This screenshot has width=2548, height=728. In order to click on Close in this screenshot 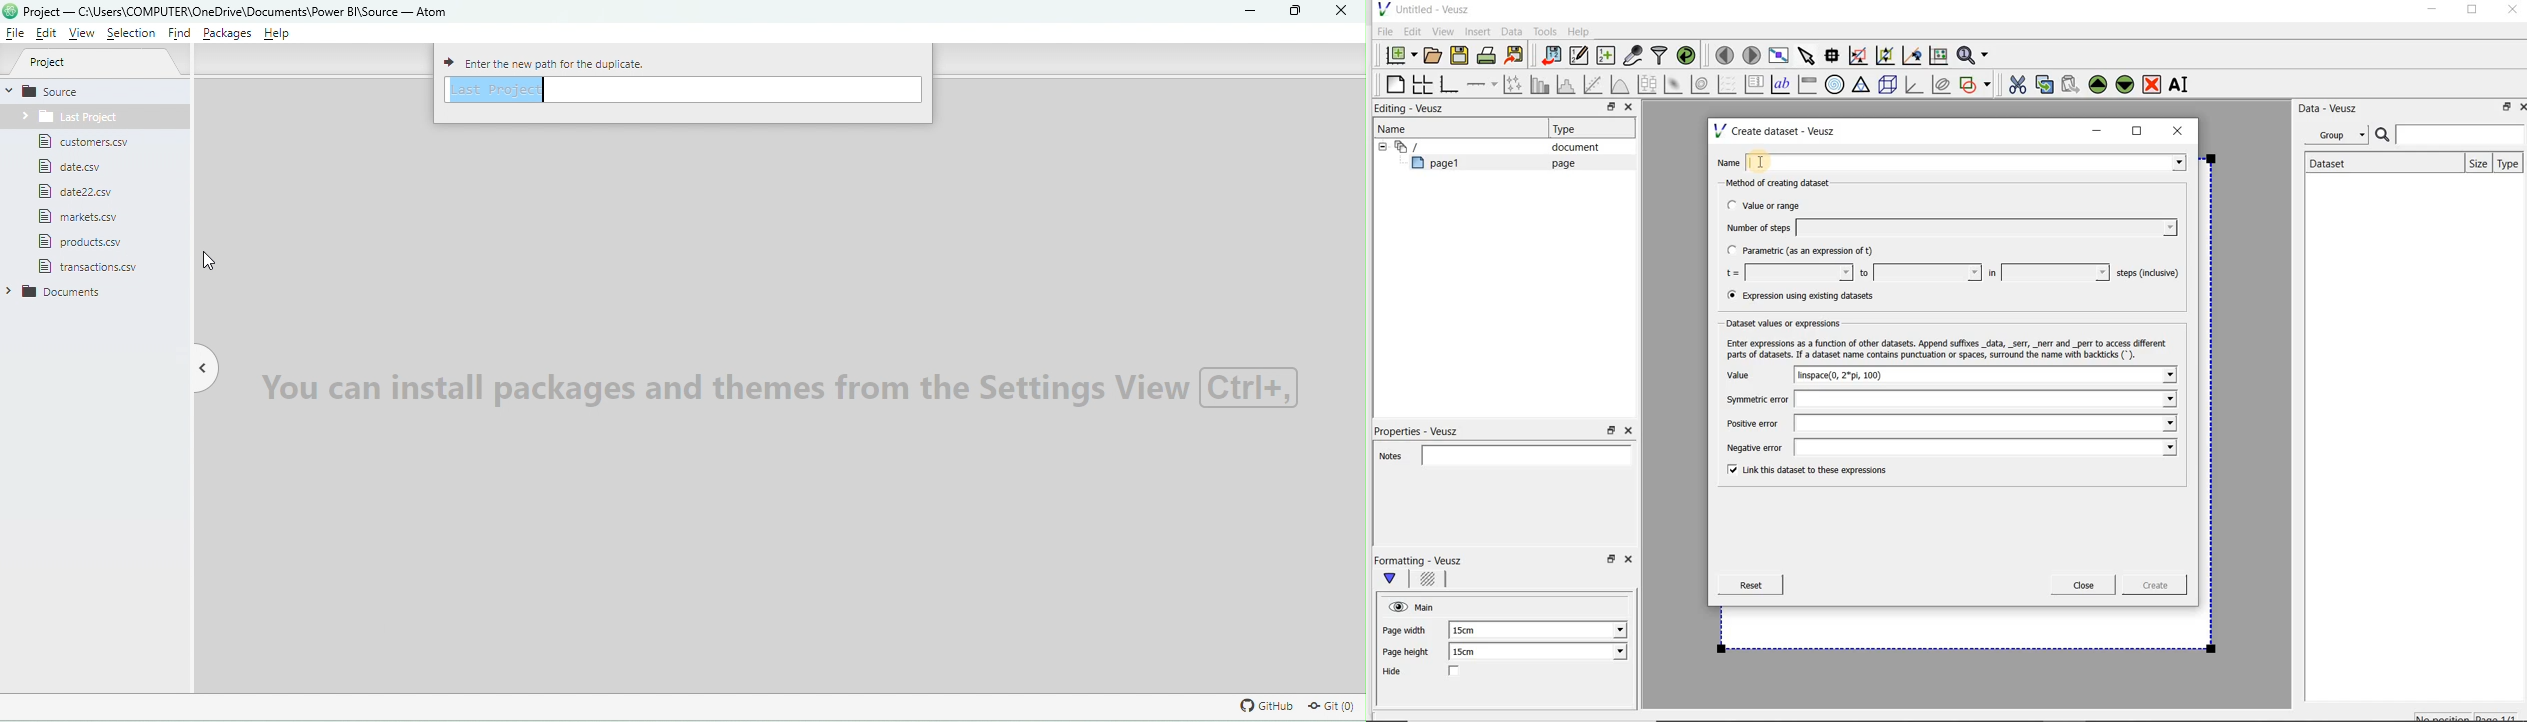, I will do `click(2512, 12)`.